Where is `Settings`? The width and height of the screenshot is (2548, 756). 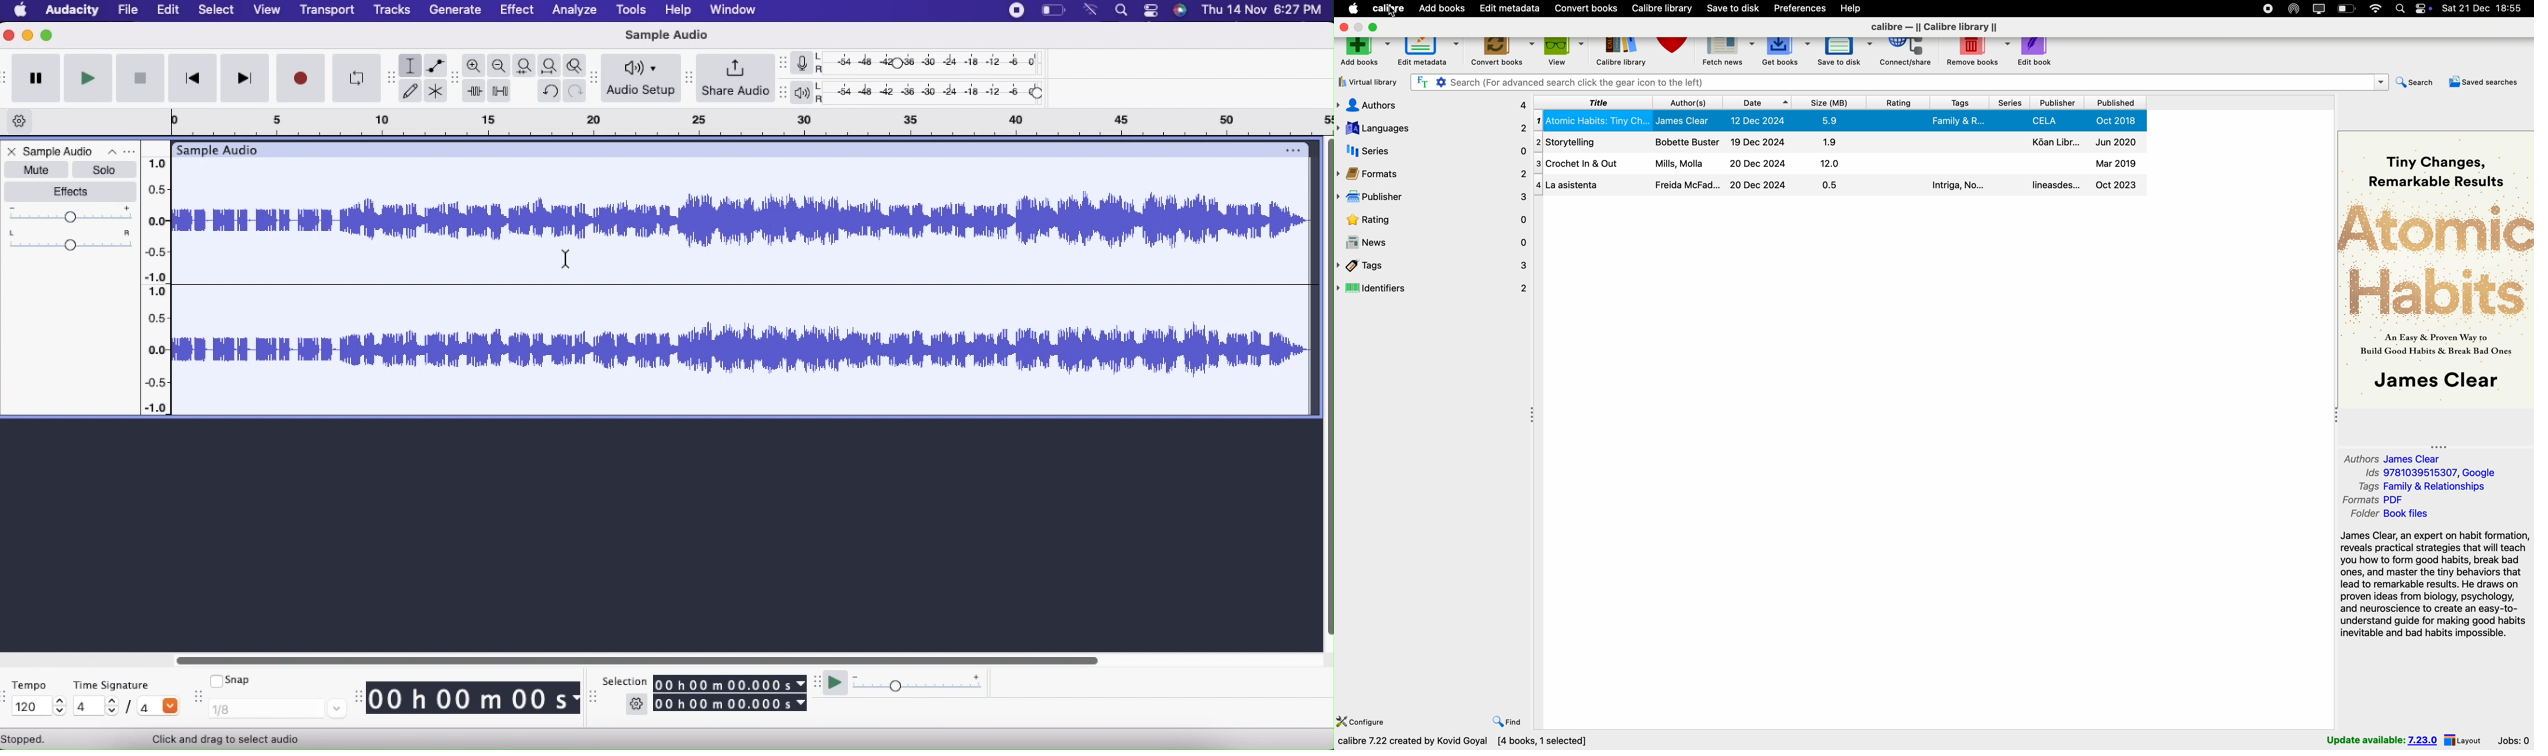 Settings is located at coordinates (637, 704).